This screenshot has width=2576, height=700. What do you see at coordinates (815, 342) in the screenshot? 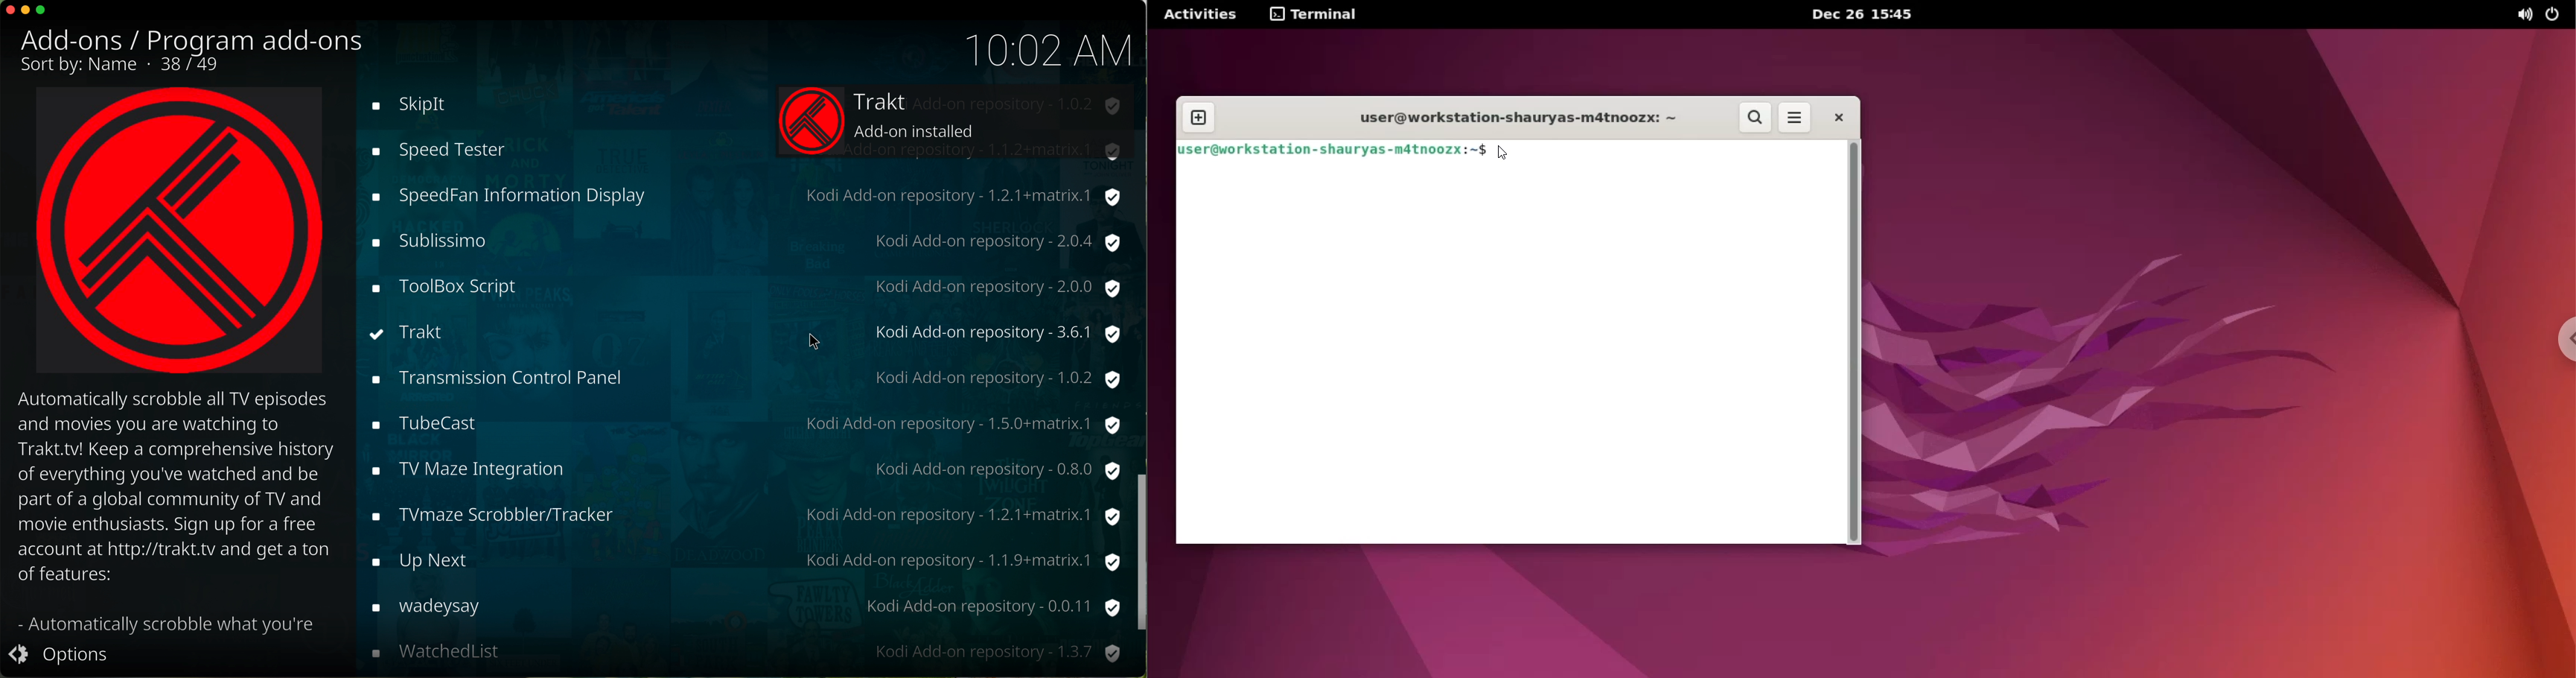
I see `mouse` at bounding box center [815, 342].